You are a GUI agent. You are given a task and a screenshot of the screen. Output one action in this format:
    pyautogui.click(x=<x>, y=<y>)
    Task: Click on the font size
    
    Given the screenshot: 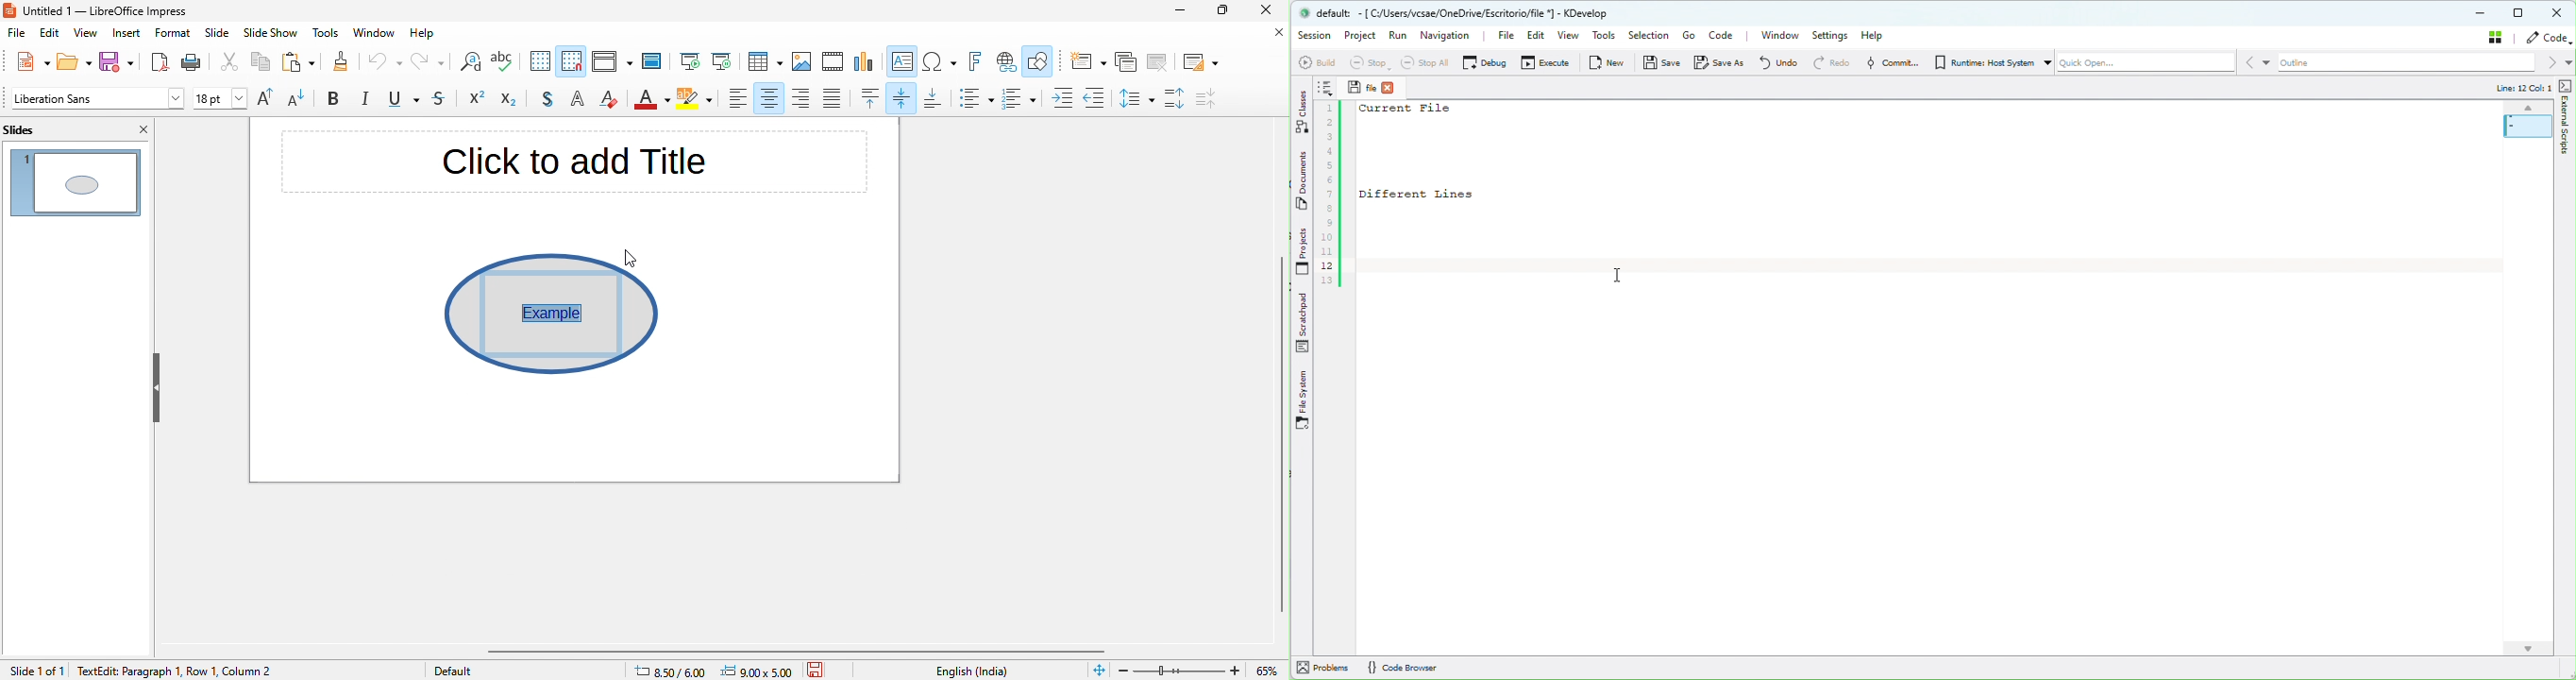 What is the action you would take?
    pyautogui.click(x=221, y=100)
    